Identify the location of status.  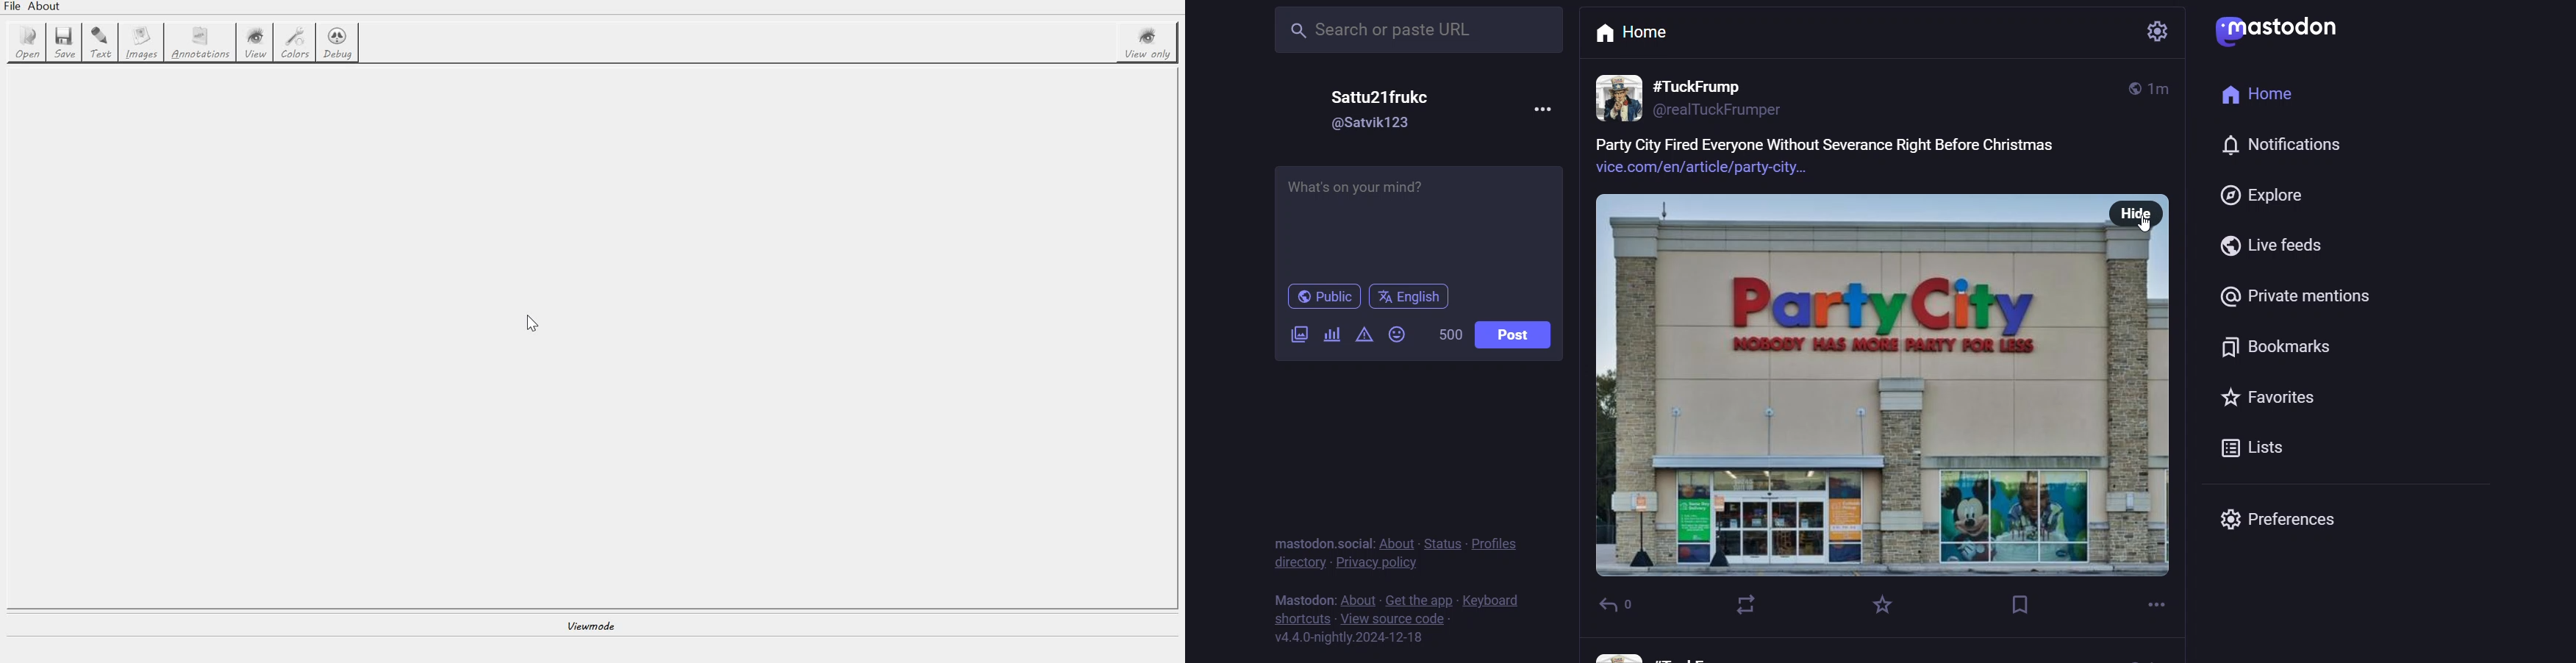
(1442, 540).